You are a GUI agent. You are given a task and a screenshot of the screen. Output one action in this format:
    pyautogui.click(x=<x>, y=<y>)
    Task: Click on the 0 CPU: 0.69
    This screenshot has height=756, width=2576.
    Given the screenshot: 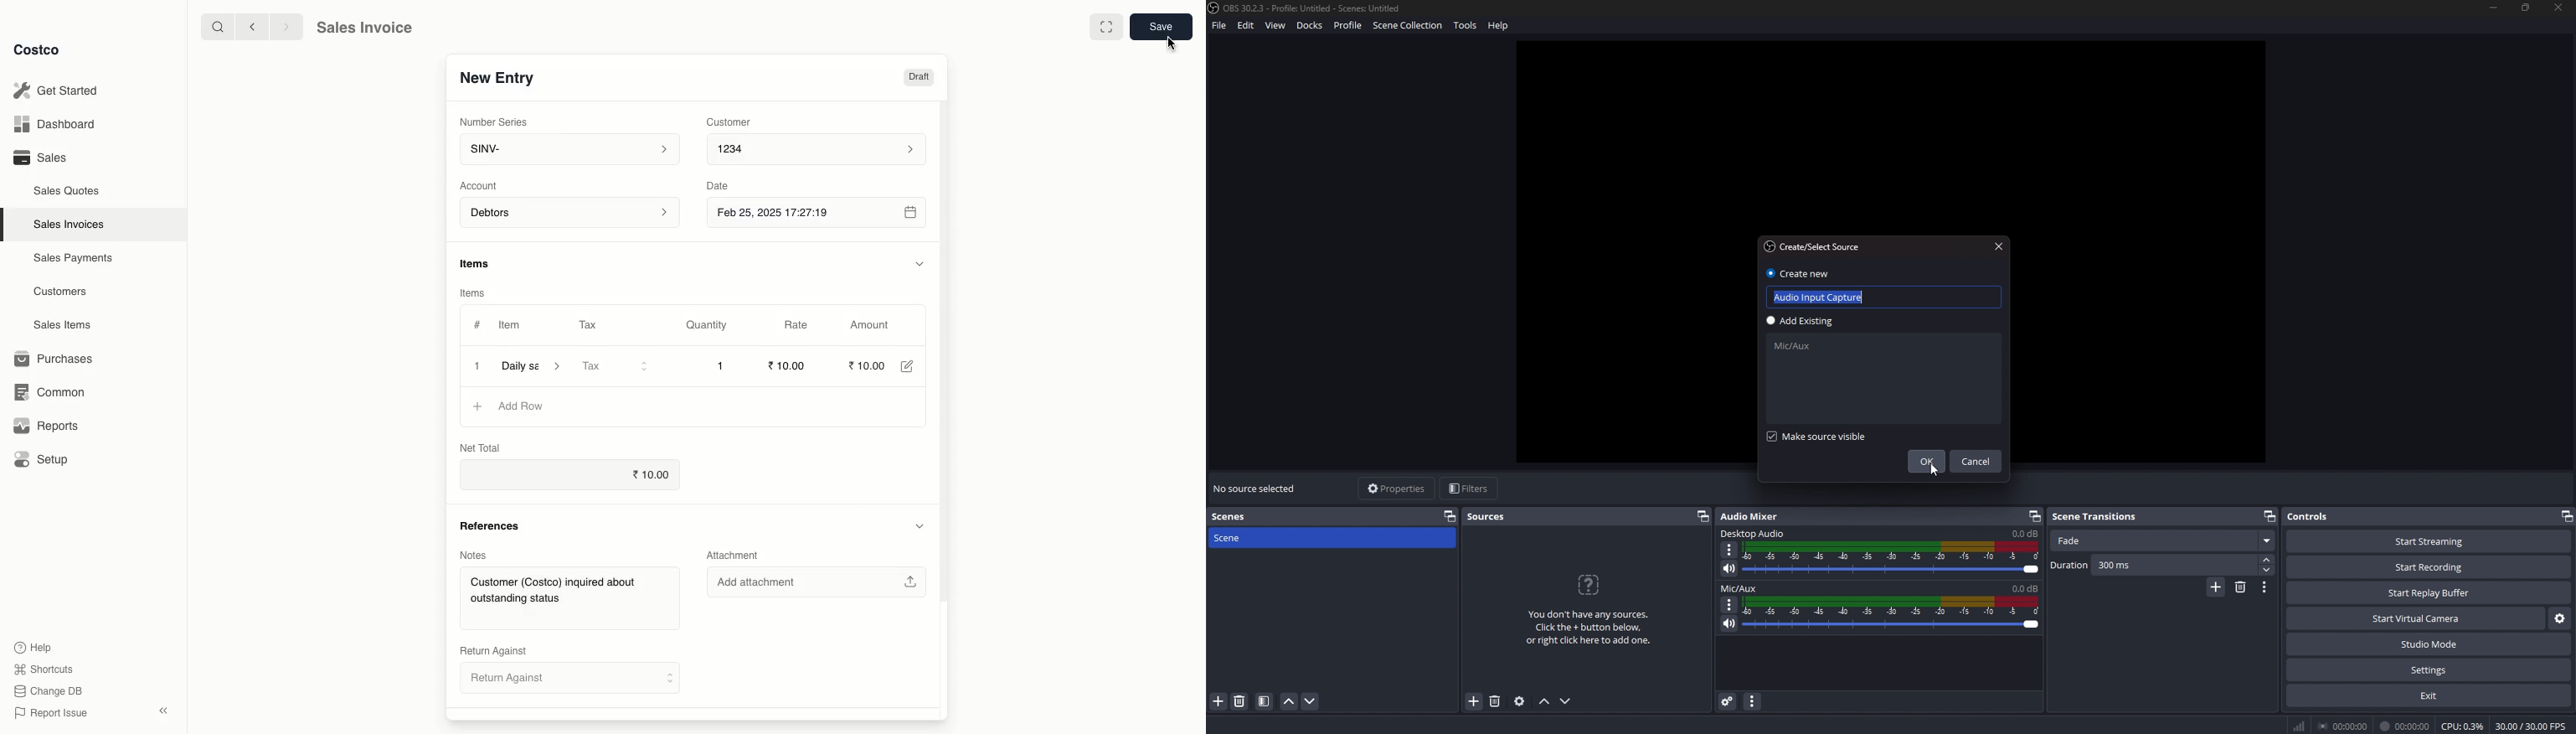 What is the action you would take?
    pyautogui.click(x=2460, y=723)
    